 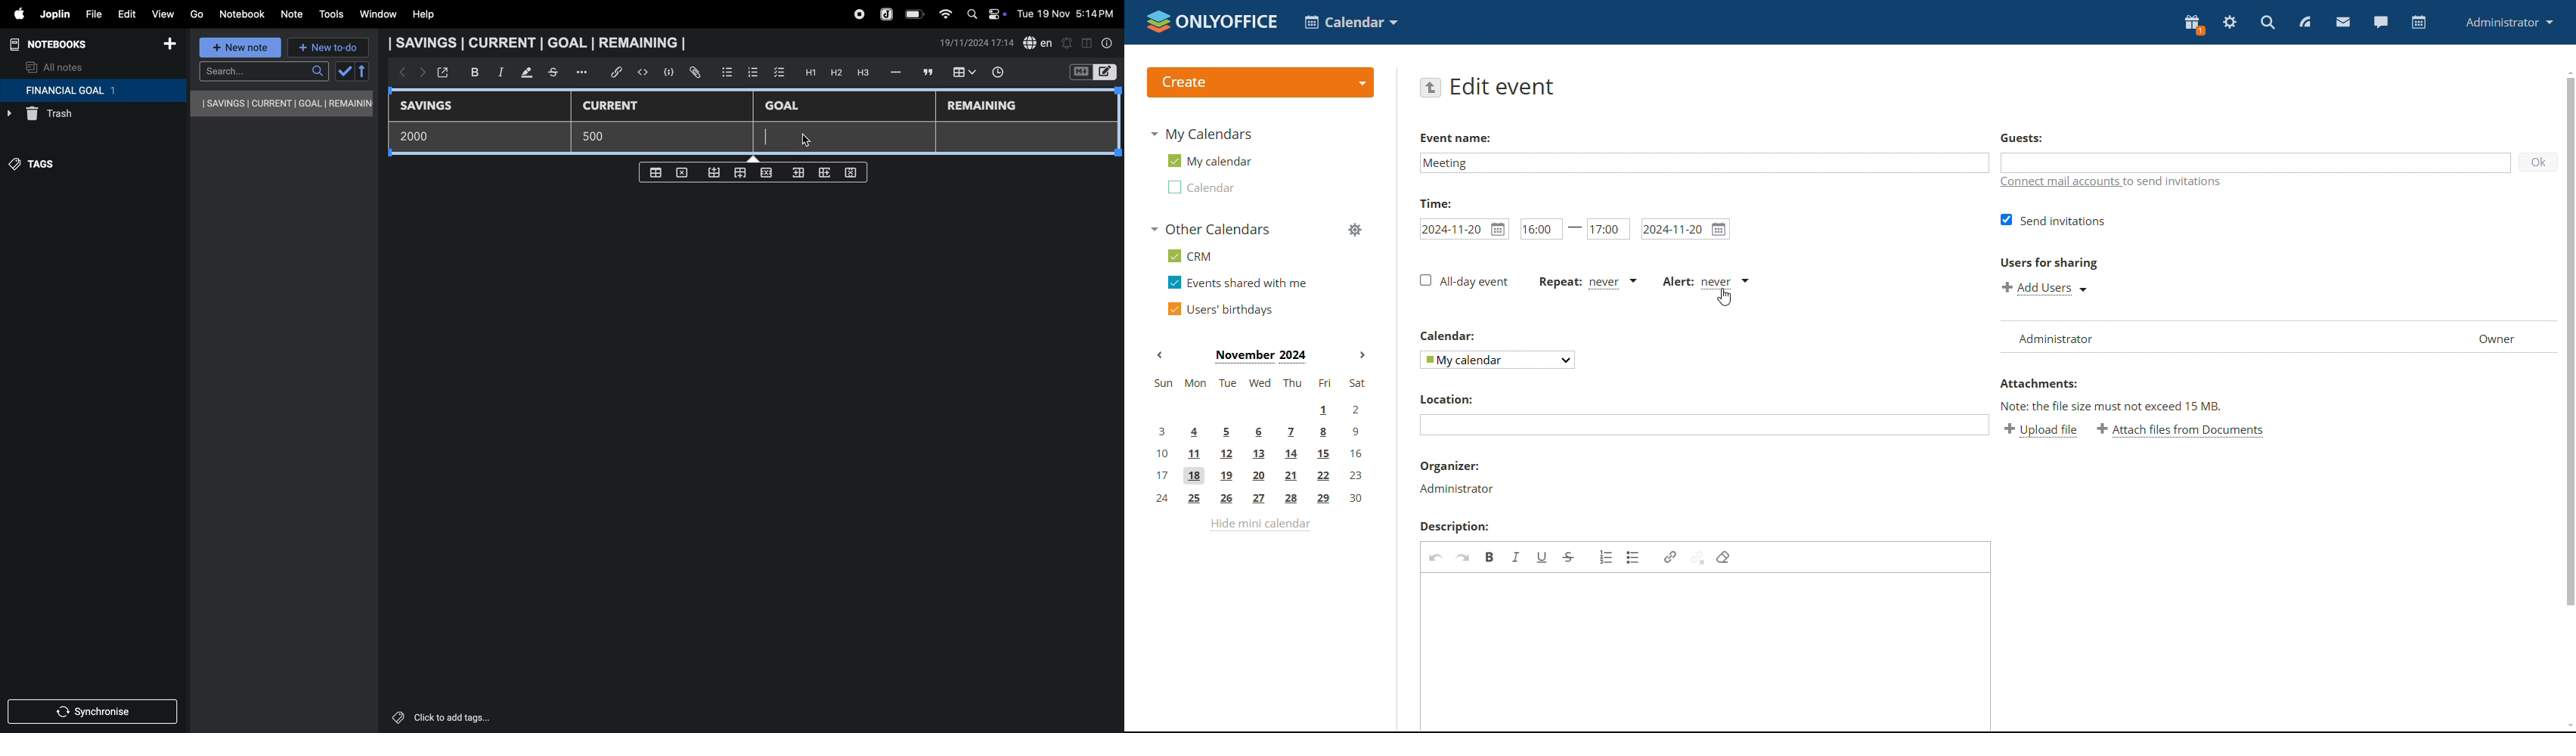 What do you see at coordinates (283, 104) in the screenshot?
I see `savings current goal remaining` at bounding box center [283, 104].